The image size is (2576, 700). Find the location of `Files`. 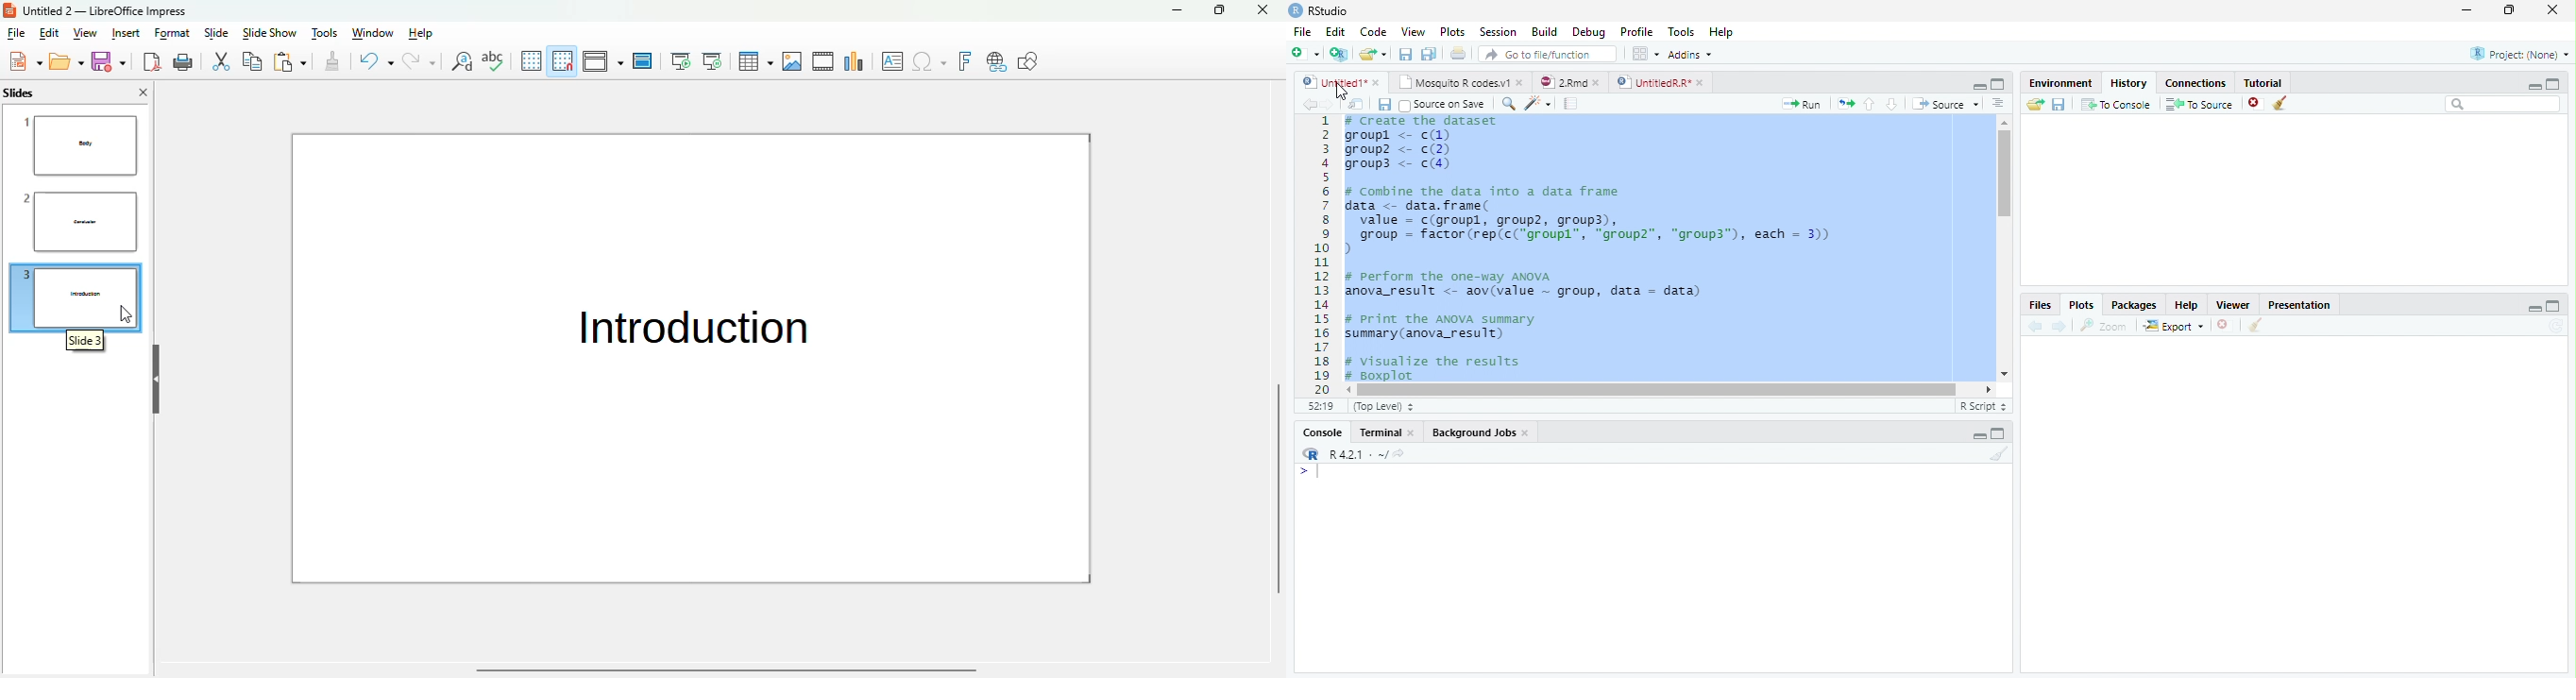

Files is located at coordinates (2039, 305).